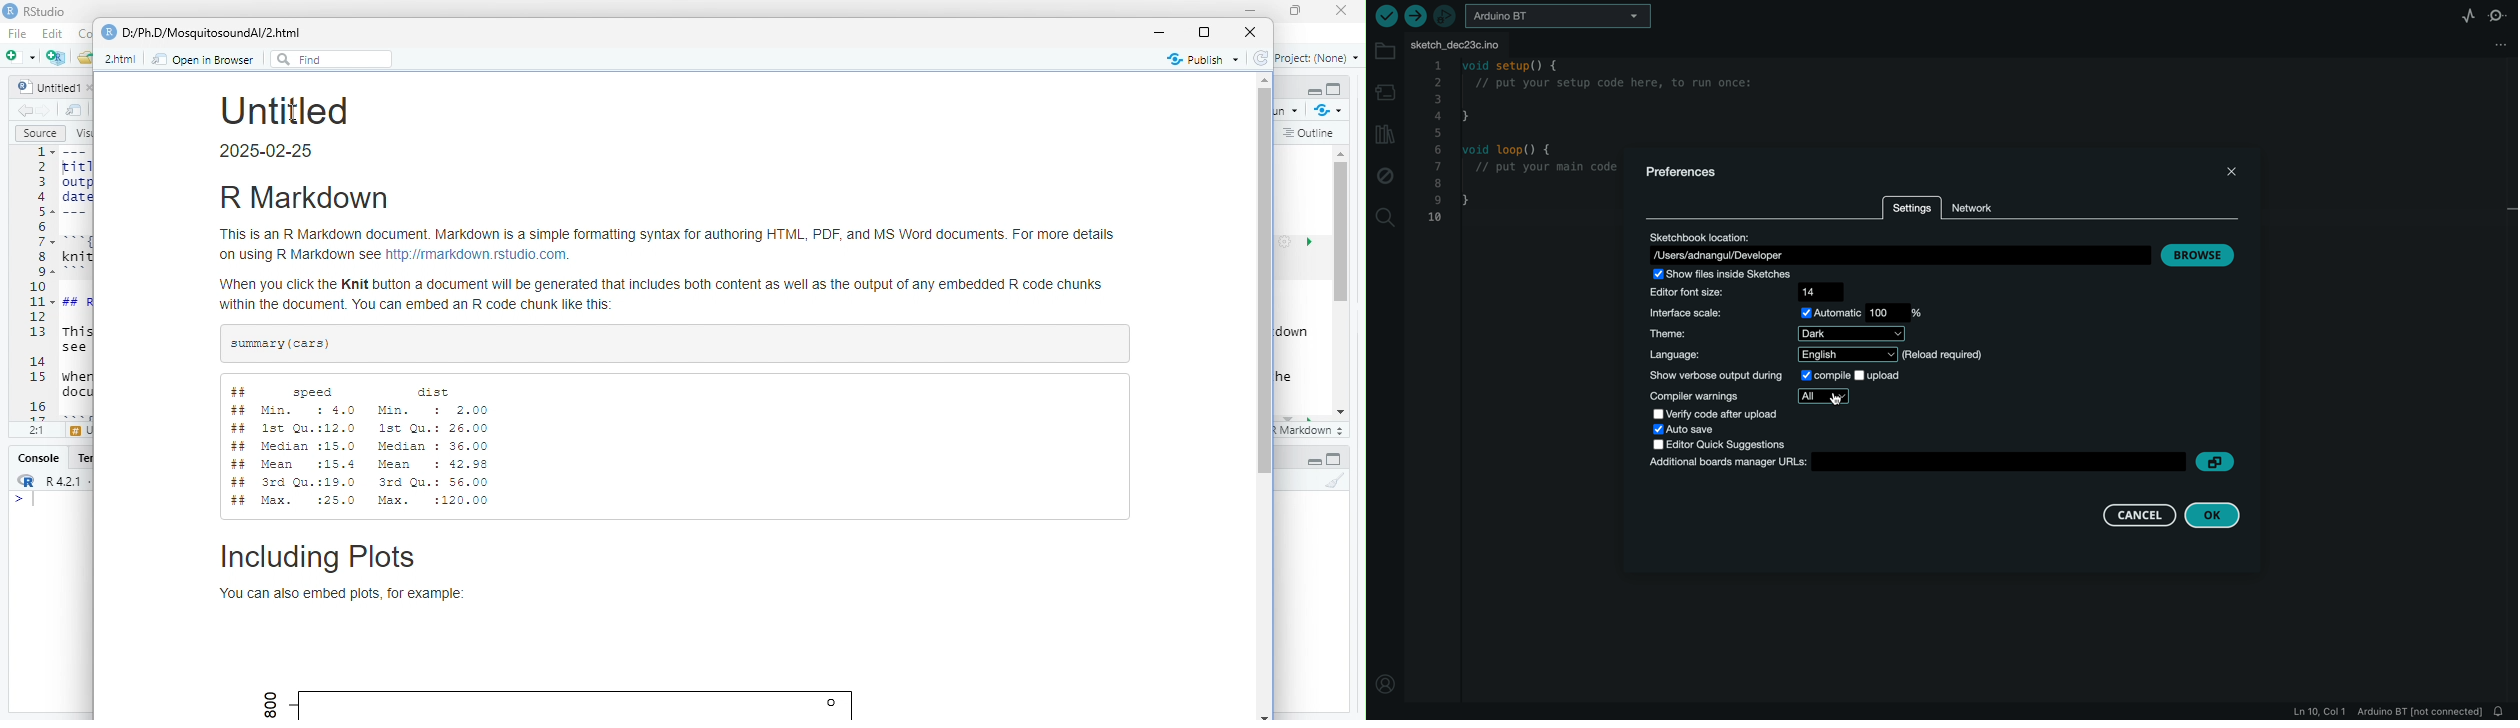 This screenshot has height=728, width=2520. I want to click on minimise, so click(1161, 33).